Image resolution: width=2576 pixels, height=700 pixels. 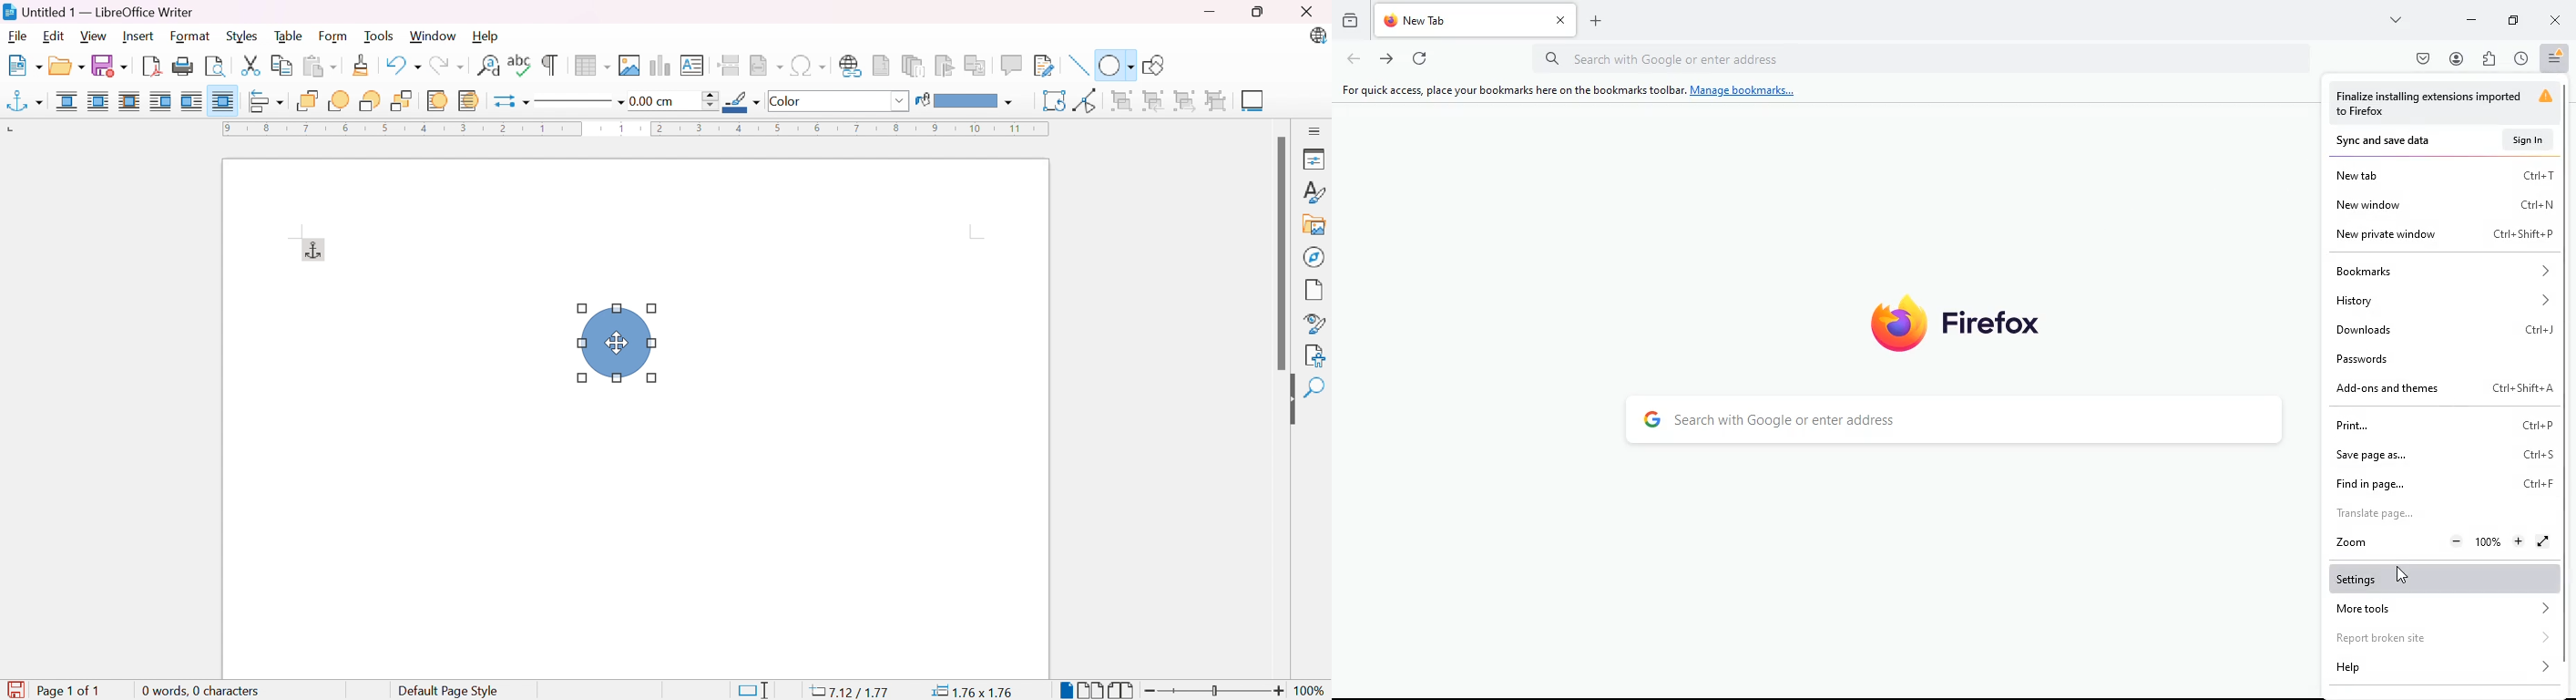 What do you see at coordinates (809, 65) in the screenshot?
I see `Insert special characters` at bounding box center [809, 65].